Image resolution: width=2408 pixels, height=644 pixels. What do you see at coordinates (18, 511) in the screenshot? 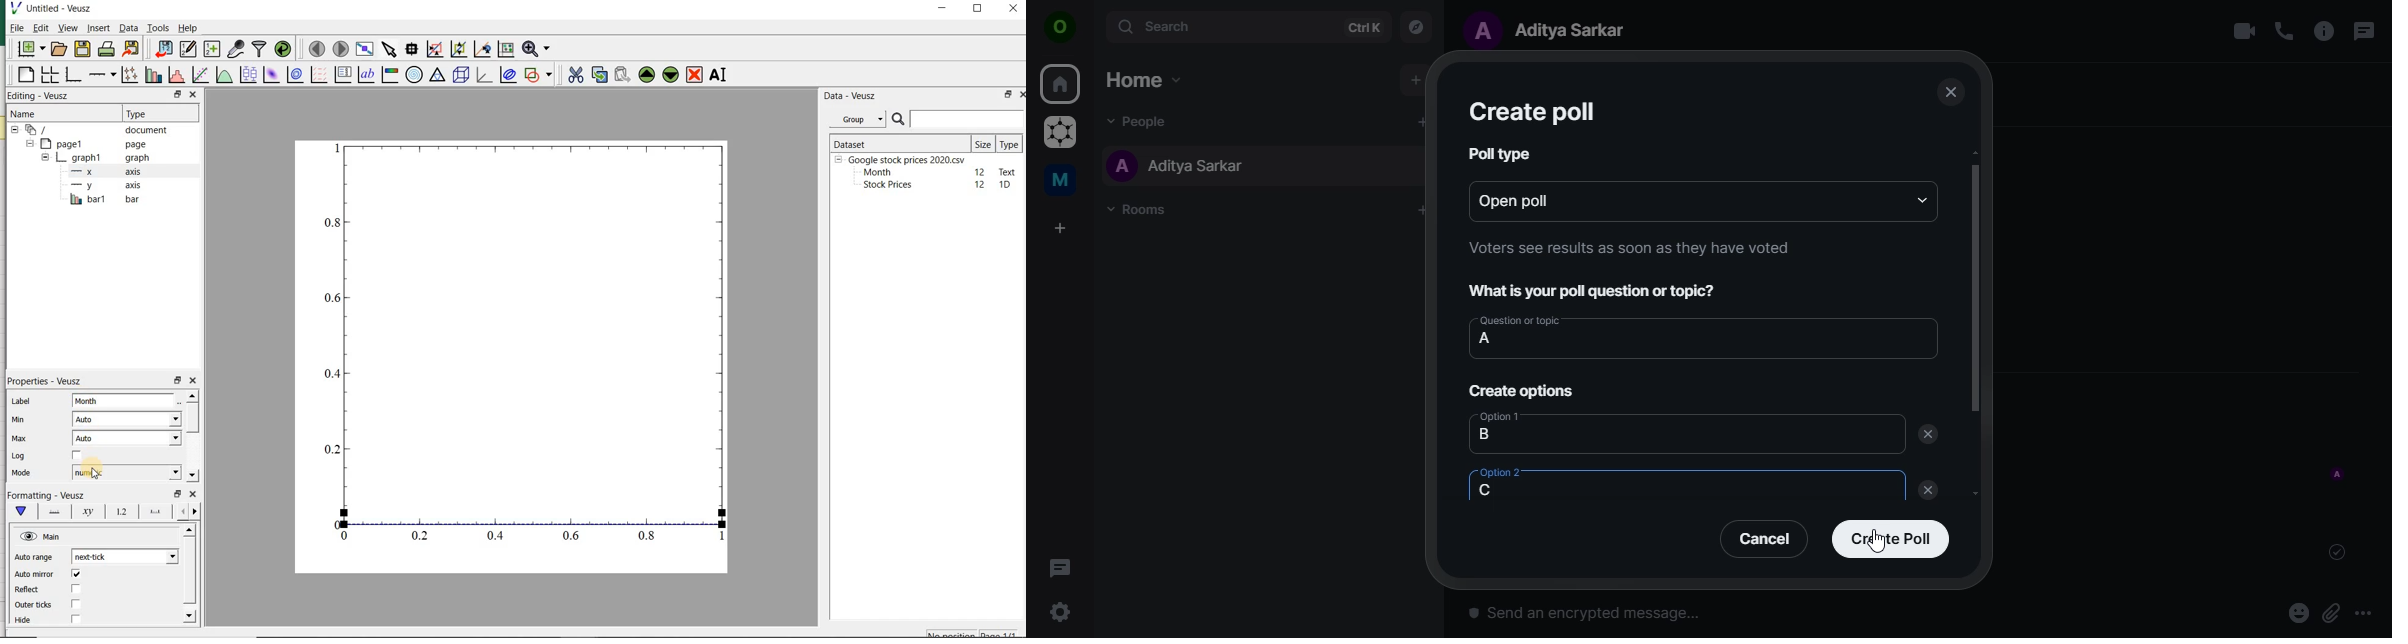
I see `main formatting` at bounding box center [18, 511].